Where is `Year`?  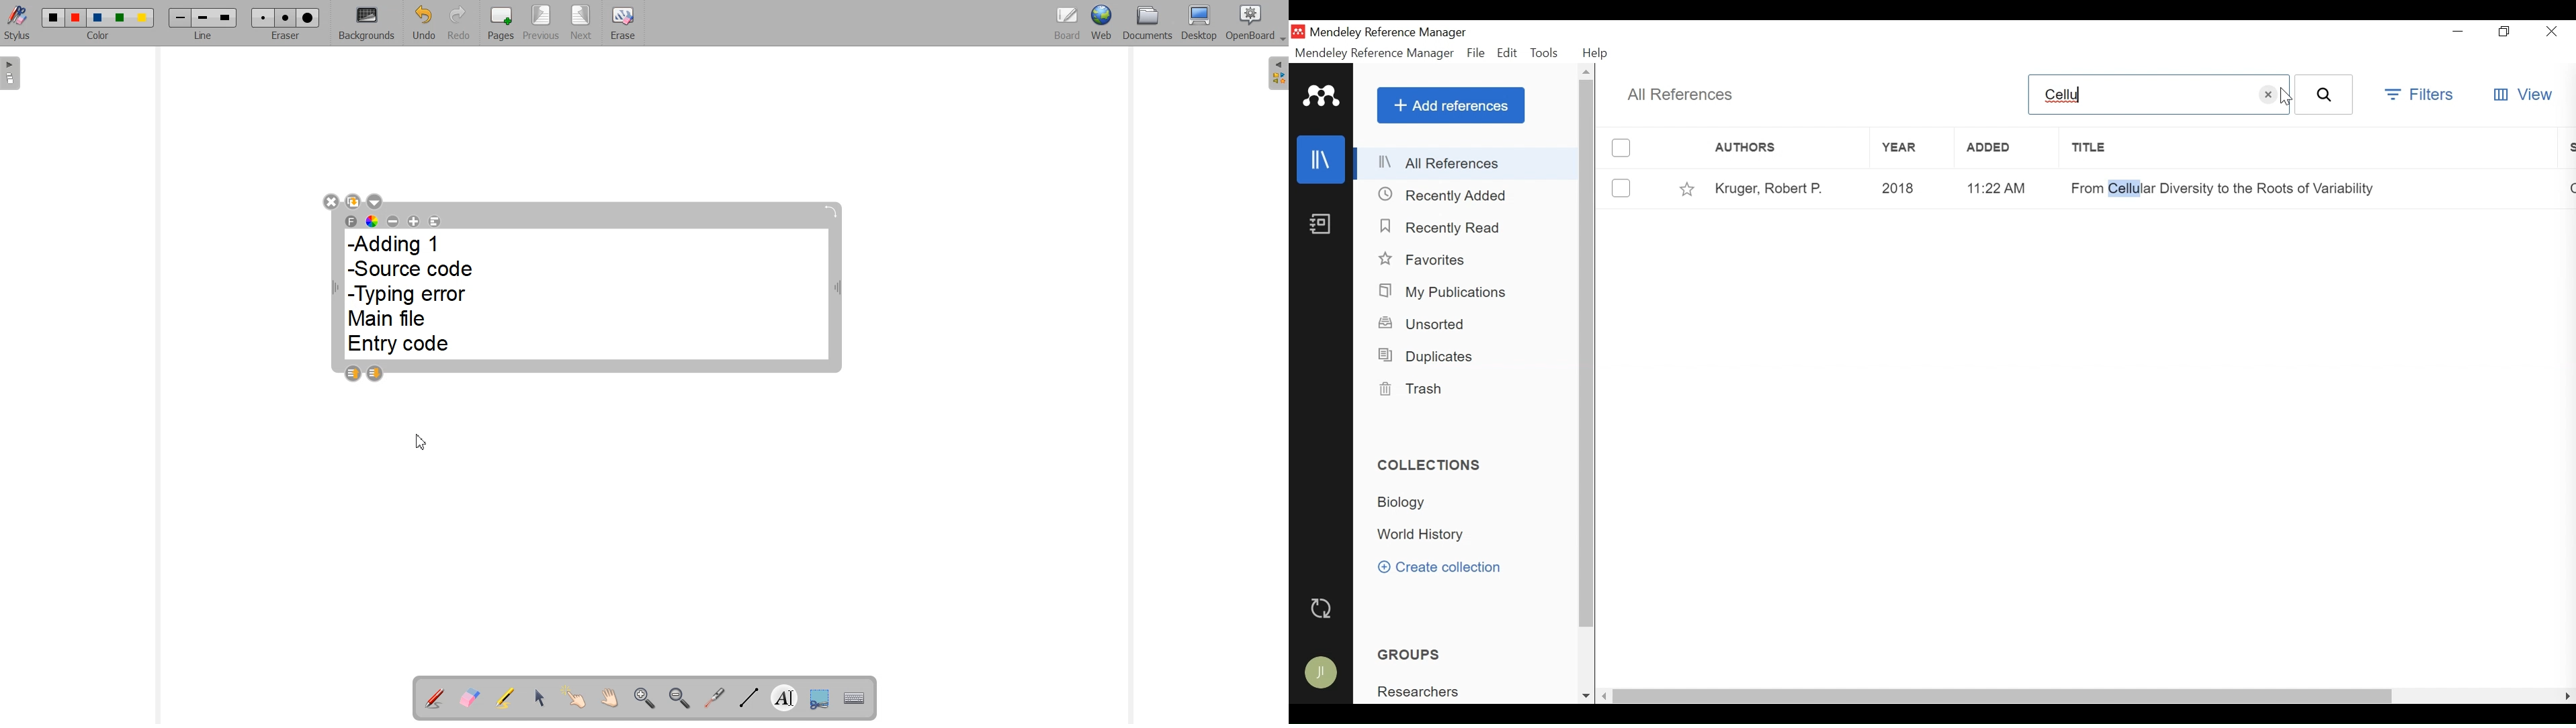
Year is located at coordinates (1912, 147).